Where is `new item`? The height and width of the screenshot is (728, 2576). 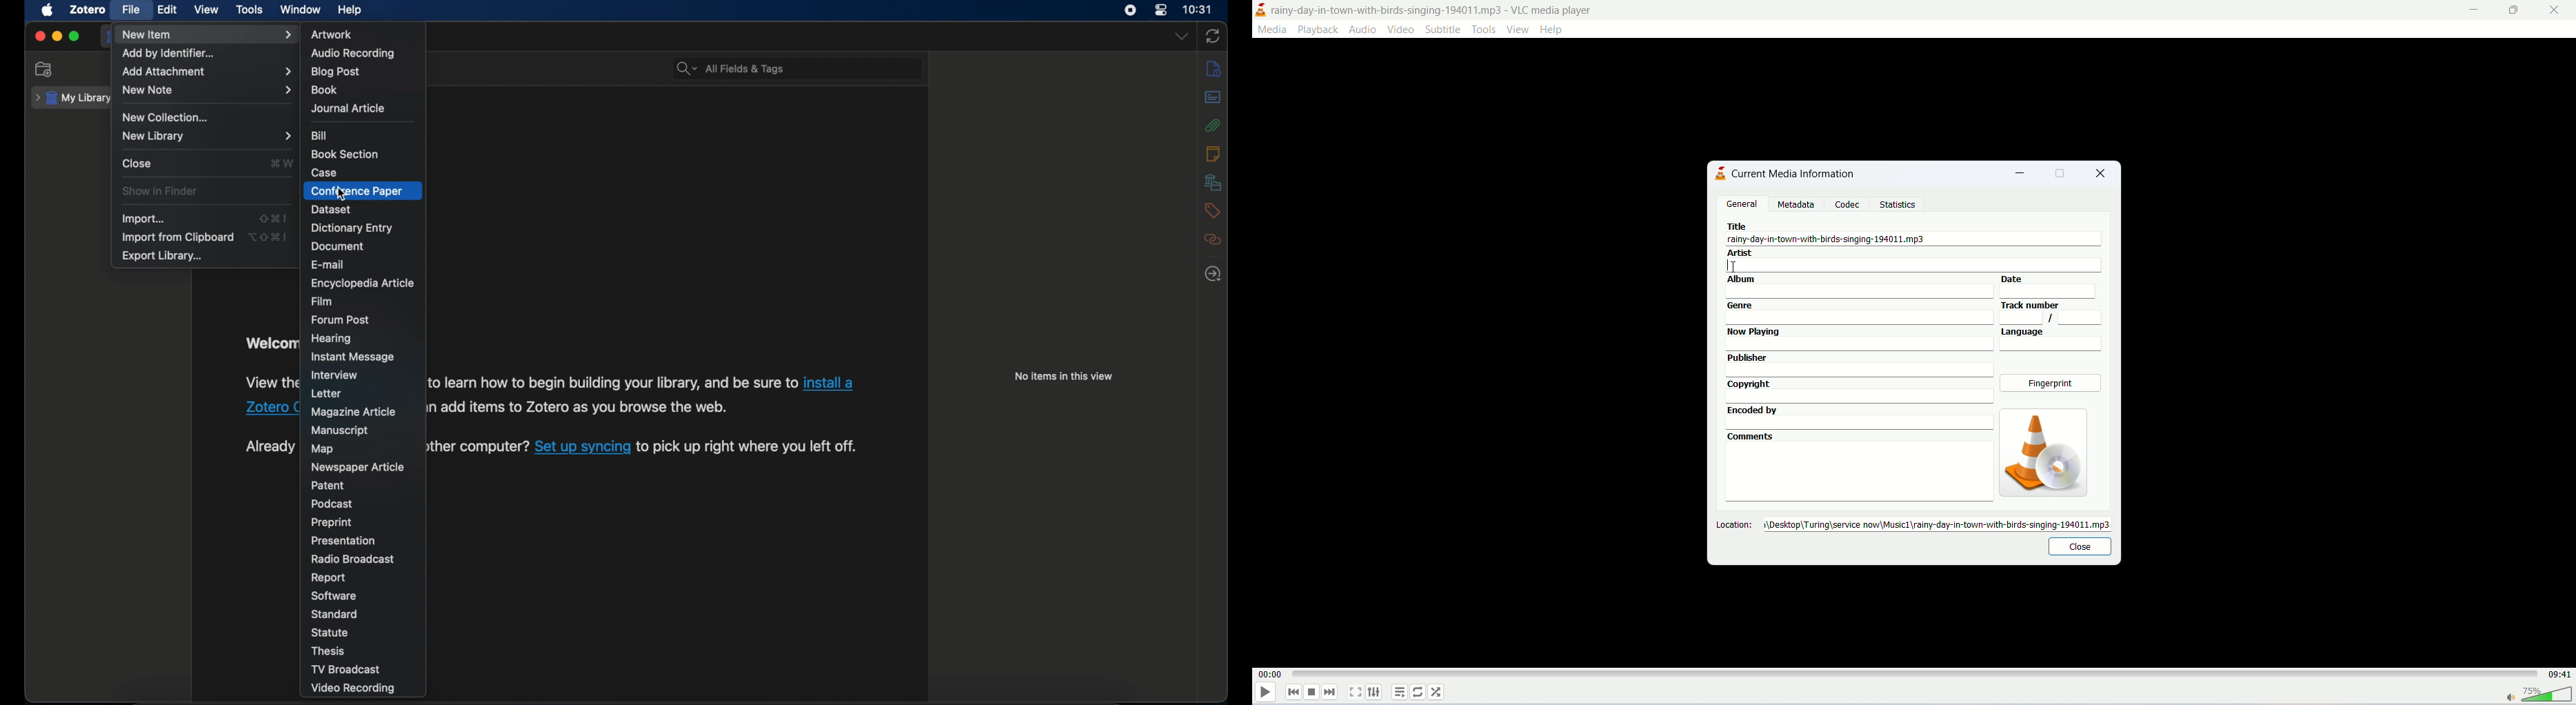
new item is located at coordinates (207, 35).